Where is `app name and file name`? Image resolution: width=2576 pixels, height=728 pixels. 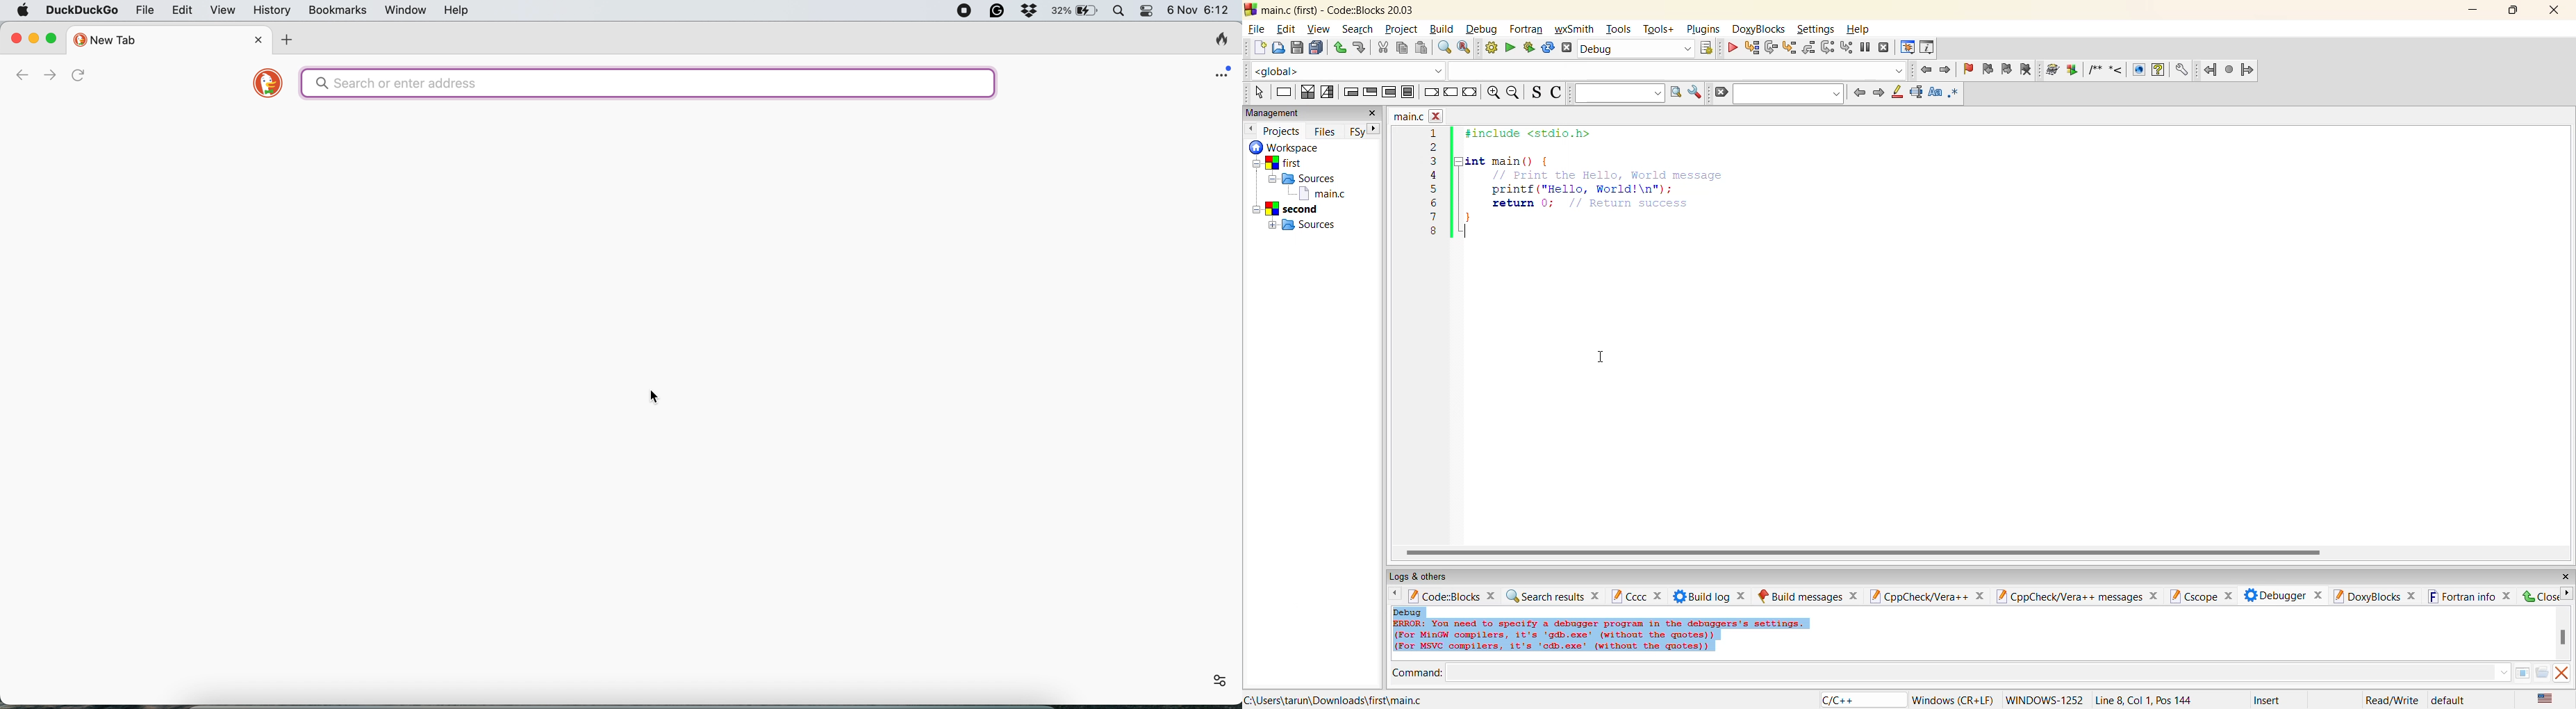
app name and file name is located at coordinates (1339, 9).